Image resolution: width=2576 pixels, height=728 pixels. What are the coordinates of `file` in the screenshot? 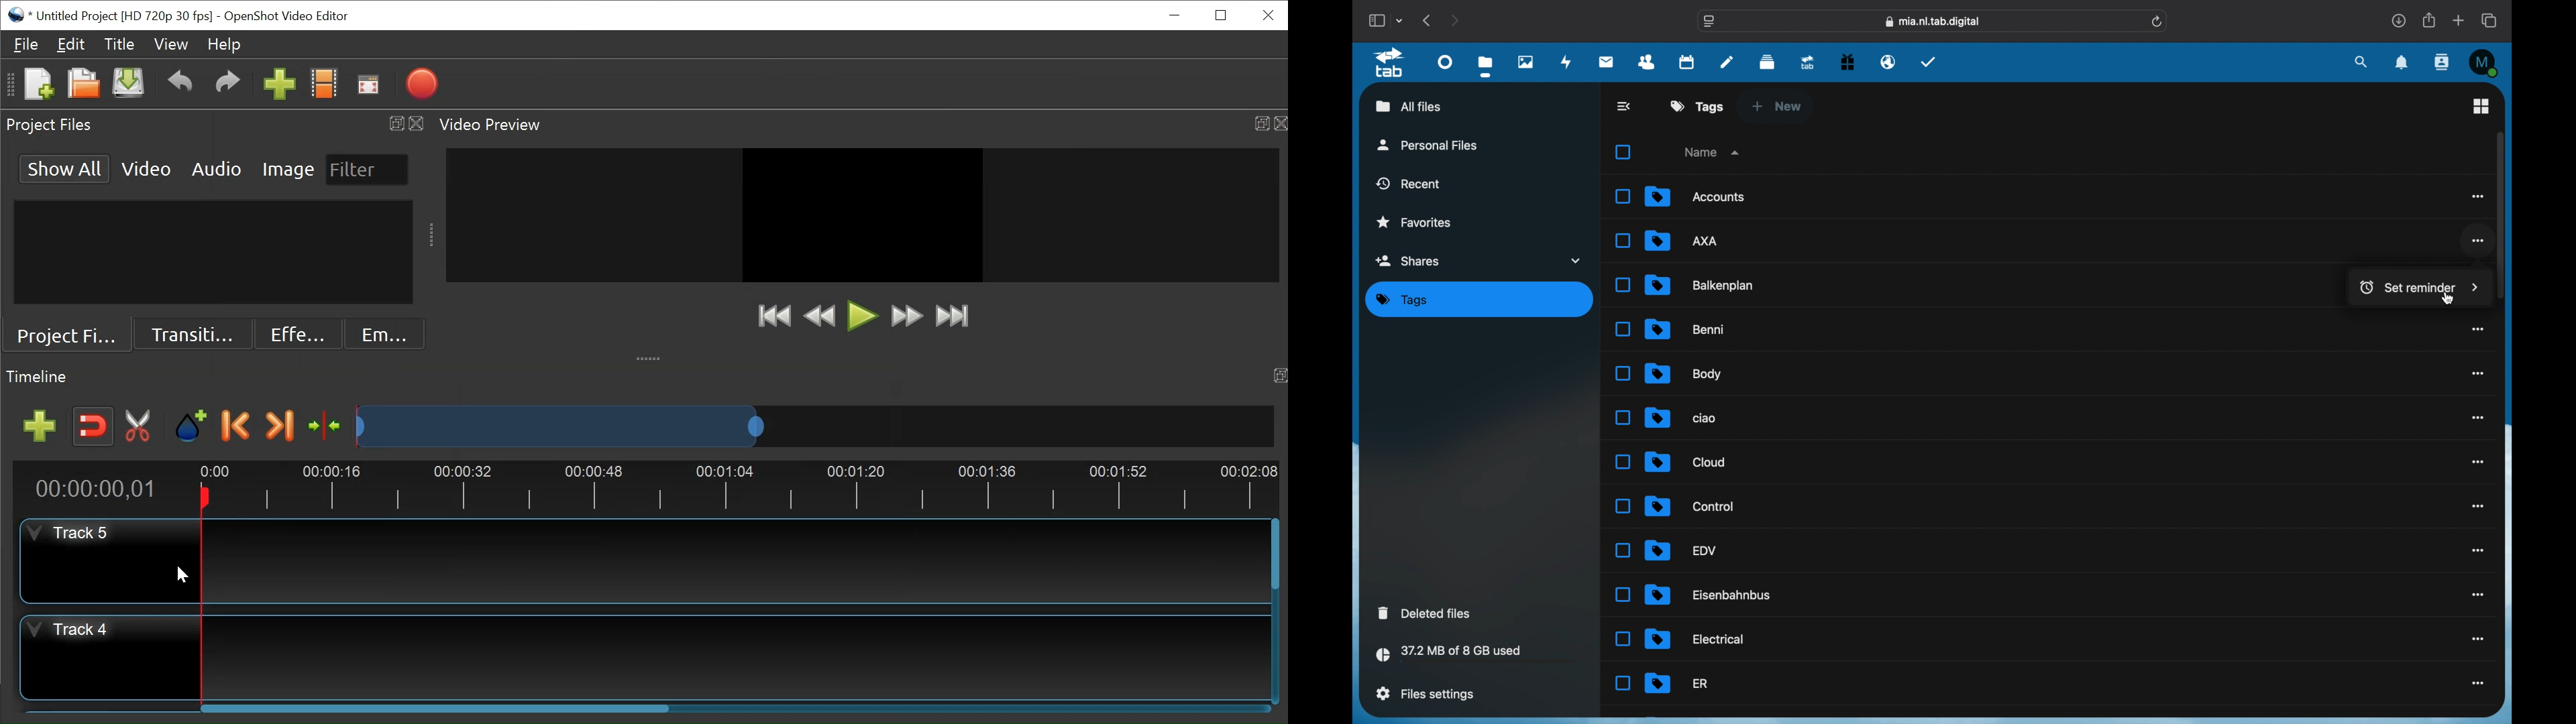 It's located at (1702, 284).